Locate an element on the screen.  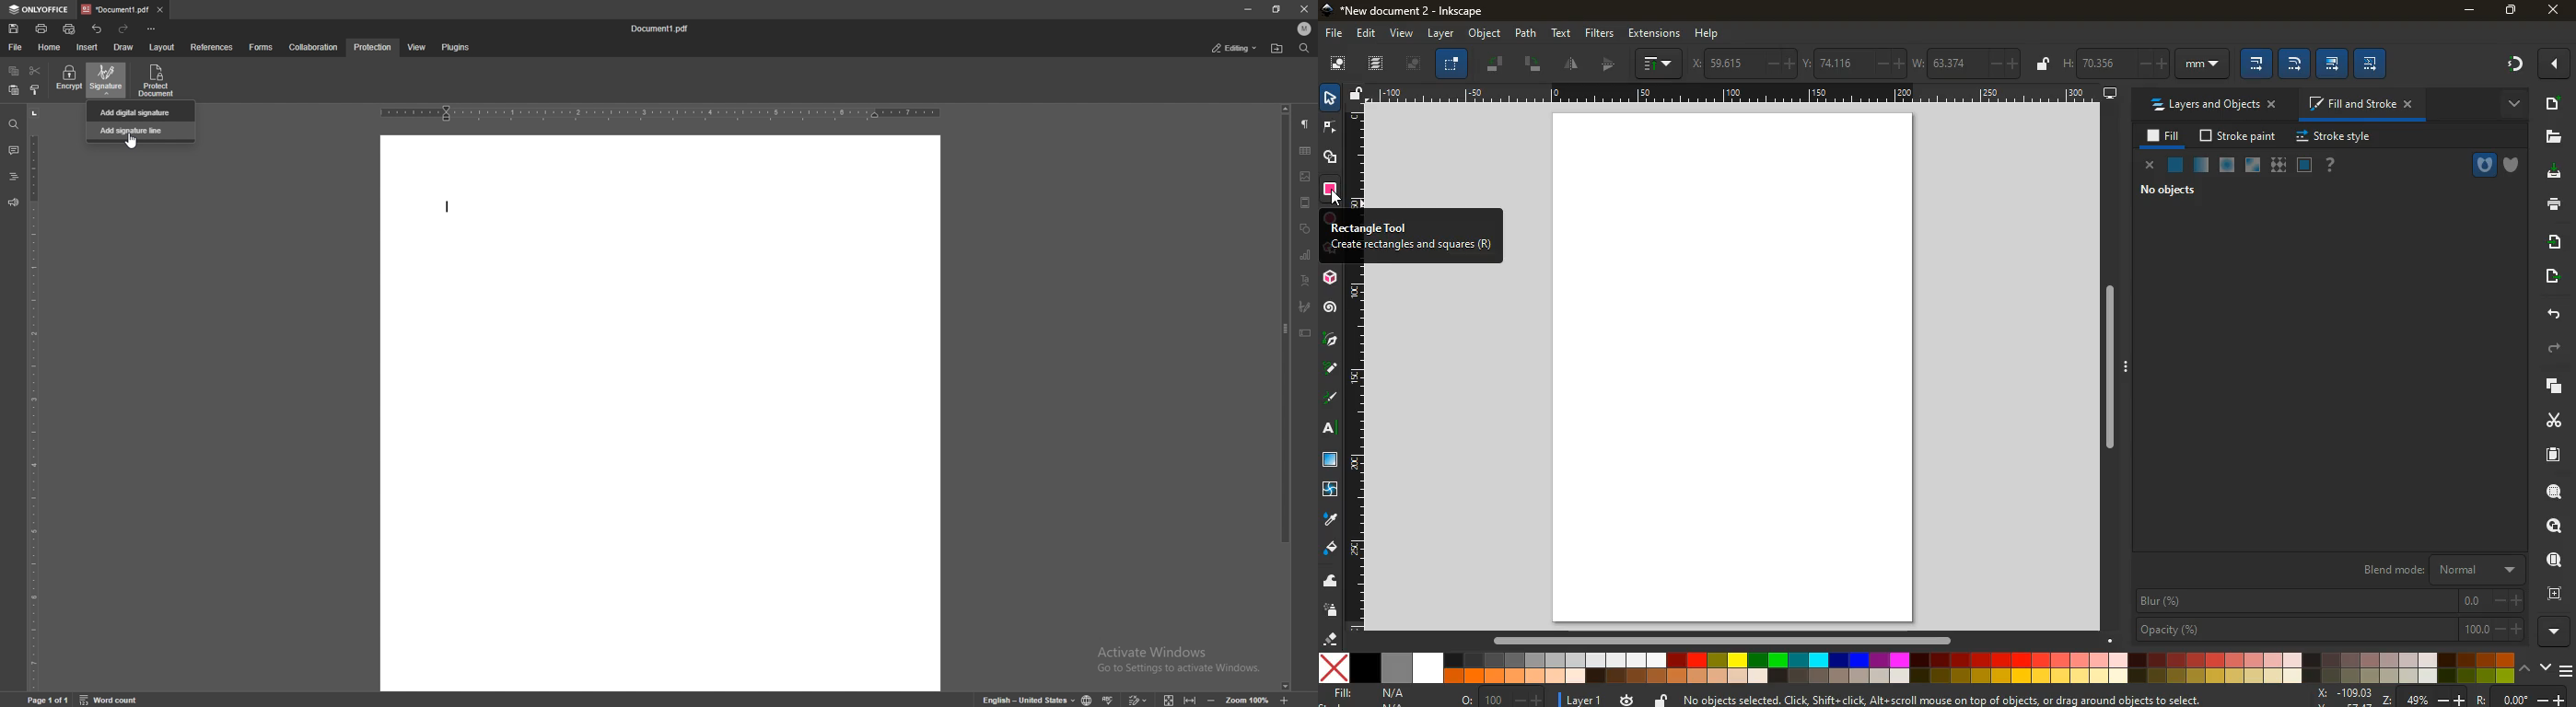
maximize is located at coordinates (2509, 9).